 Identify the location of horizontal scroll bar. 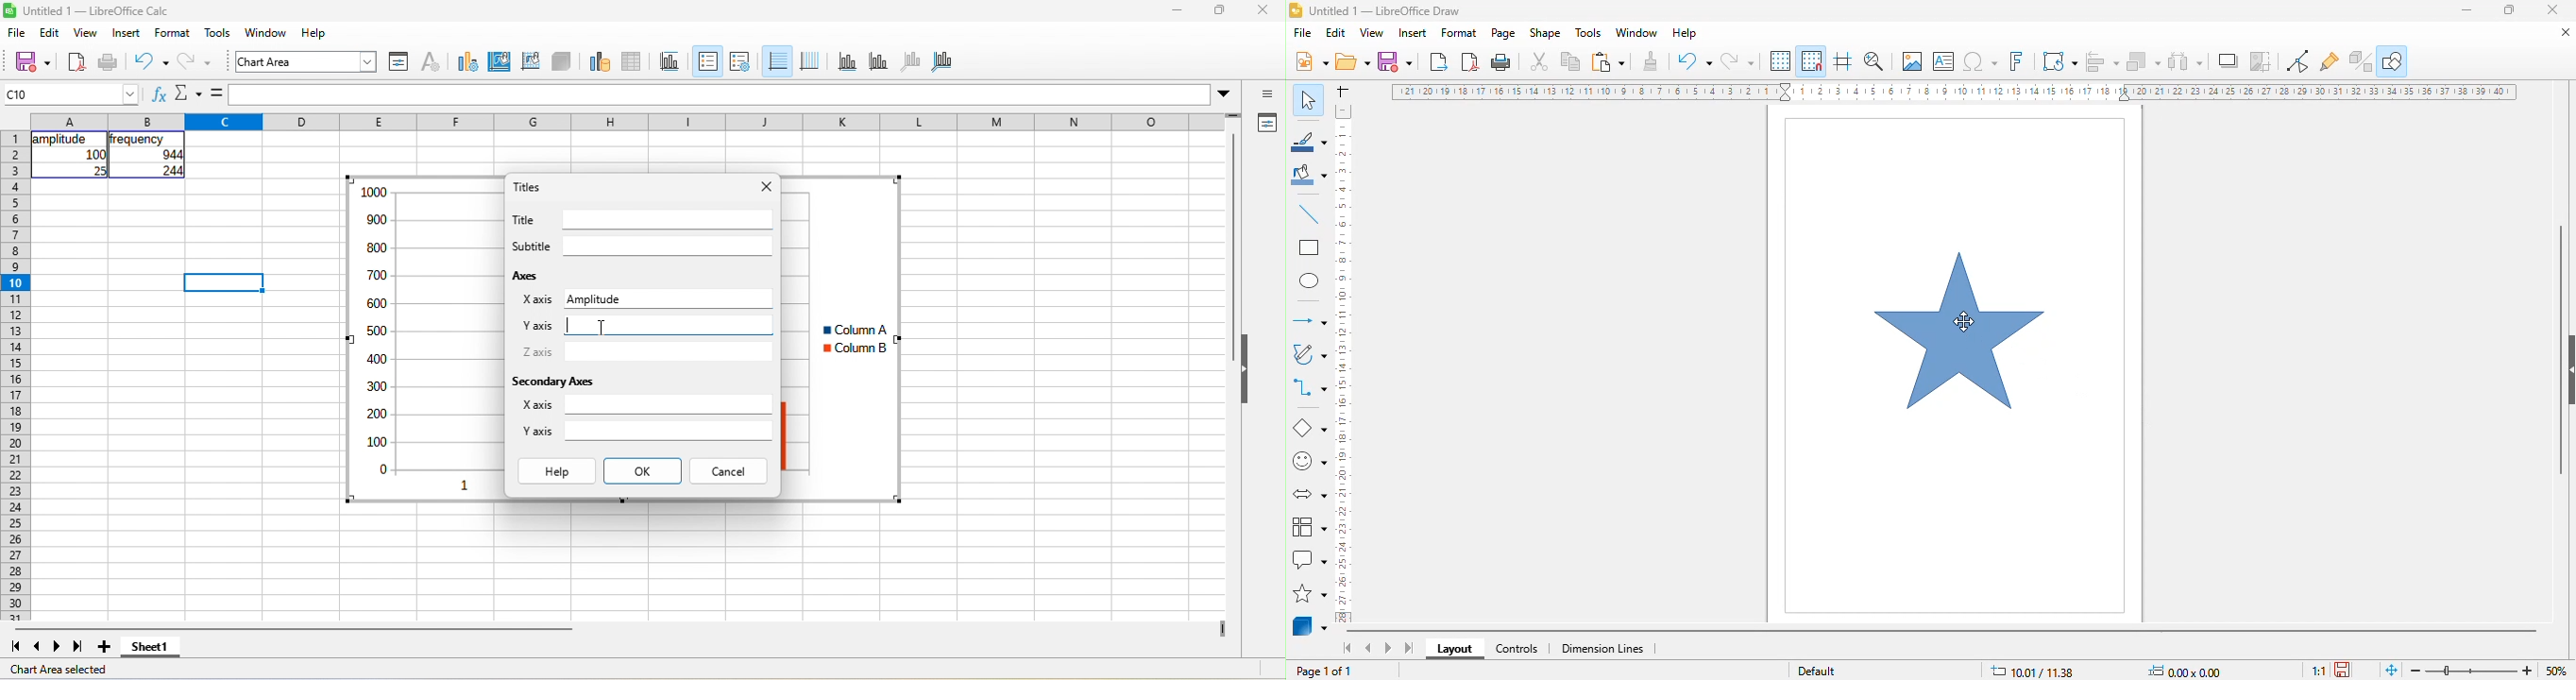
(1944, 631).